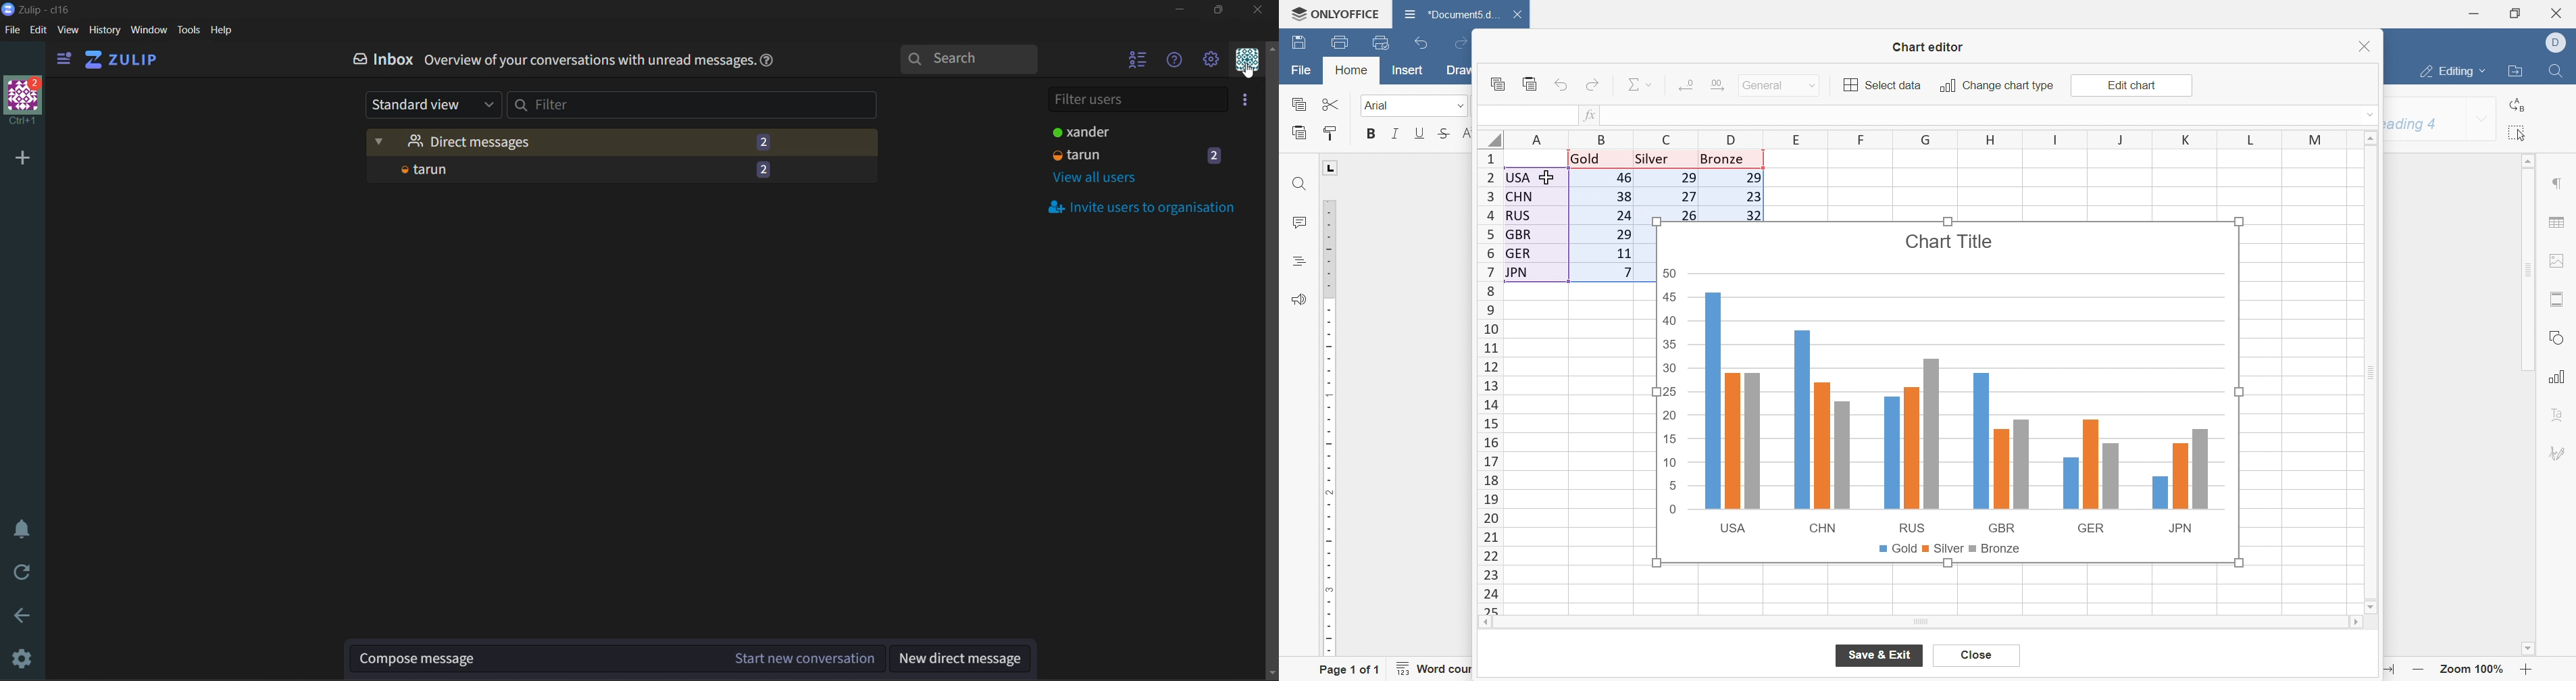  Describe the element at coordinates (1449, 14) in the screenshot. I see `*document...` at that location.